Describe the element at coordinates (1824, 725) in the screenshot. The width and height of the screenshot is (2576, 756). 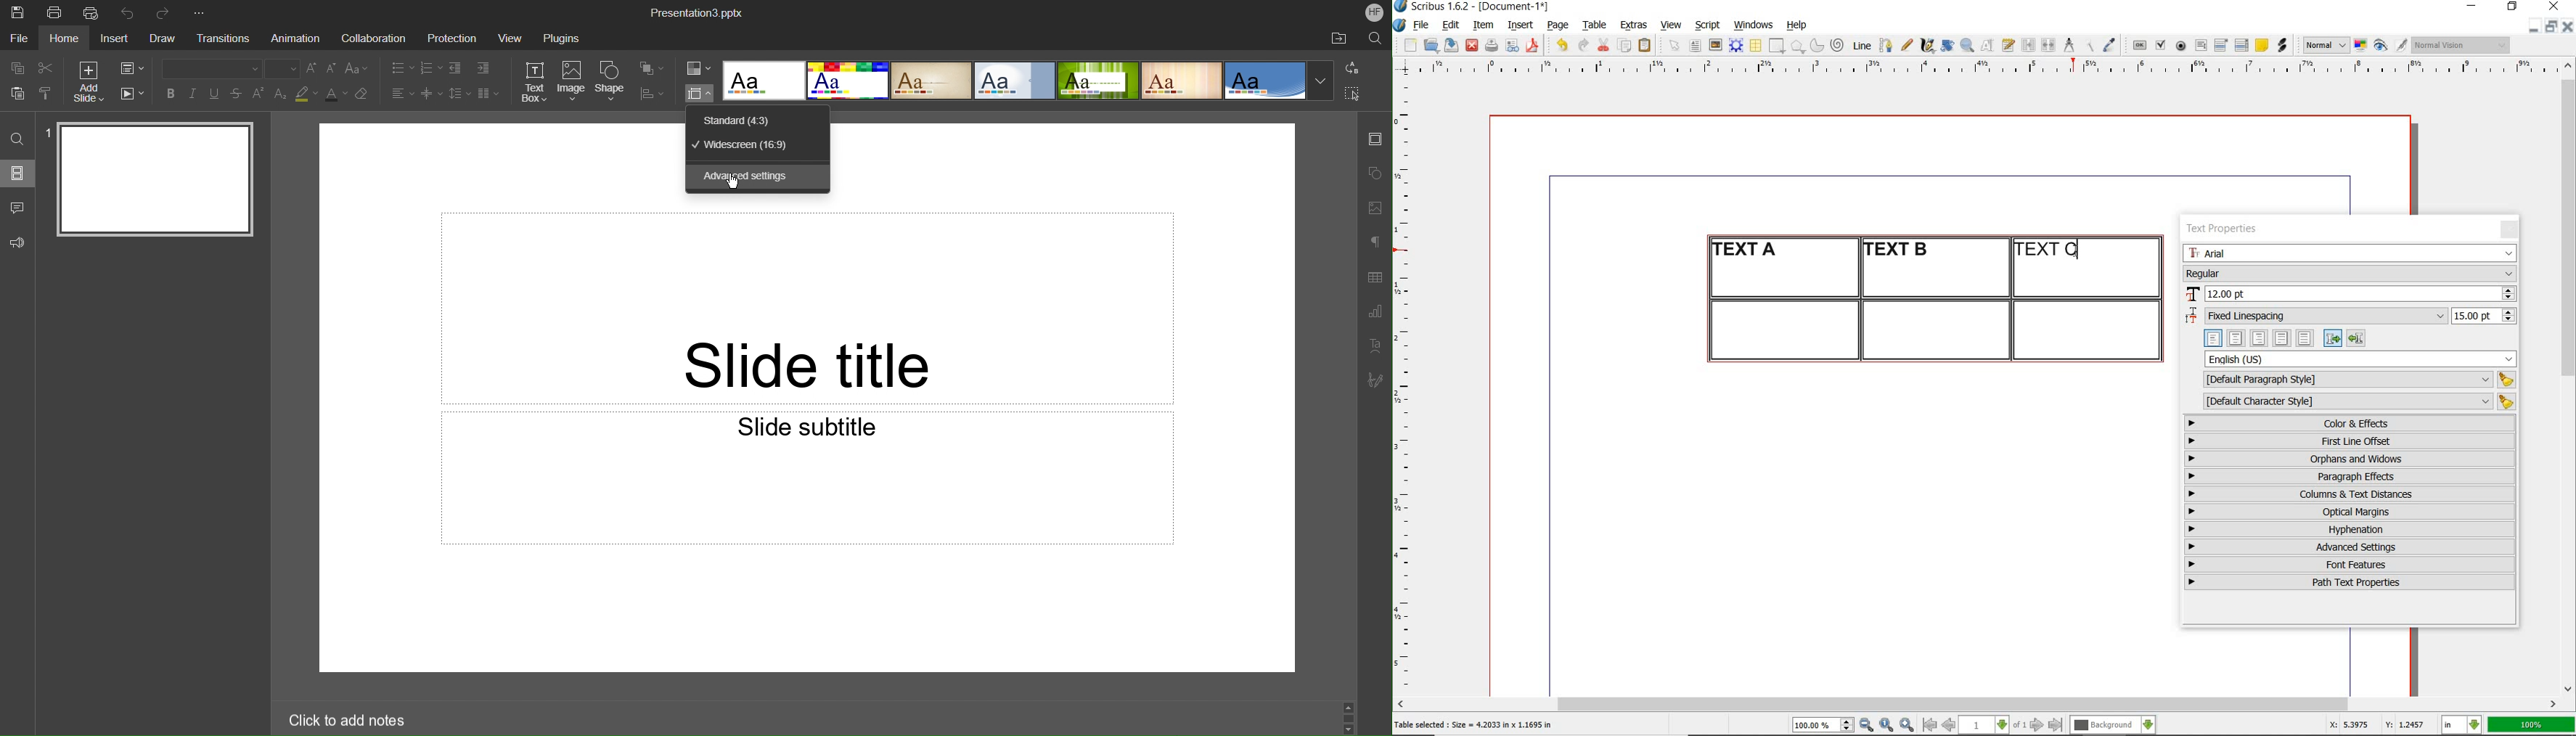
I see `select current zoom level` at that location.